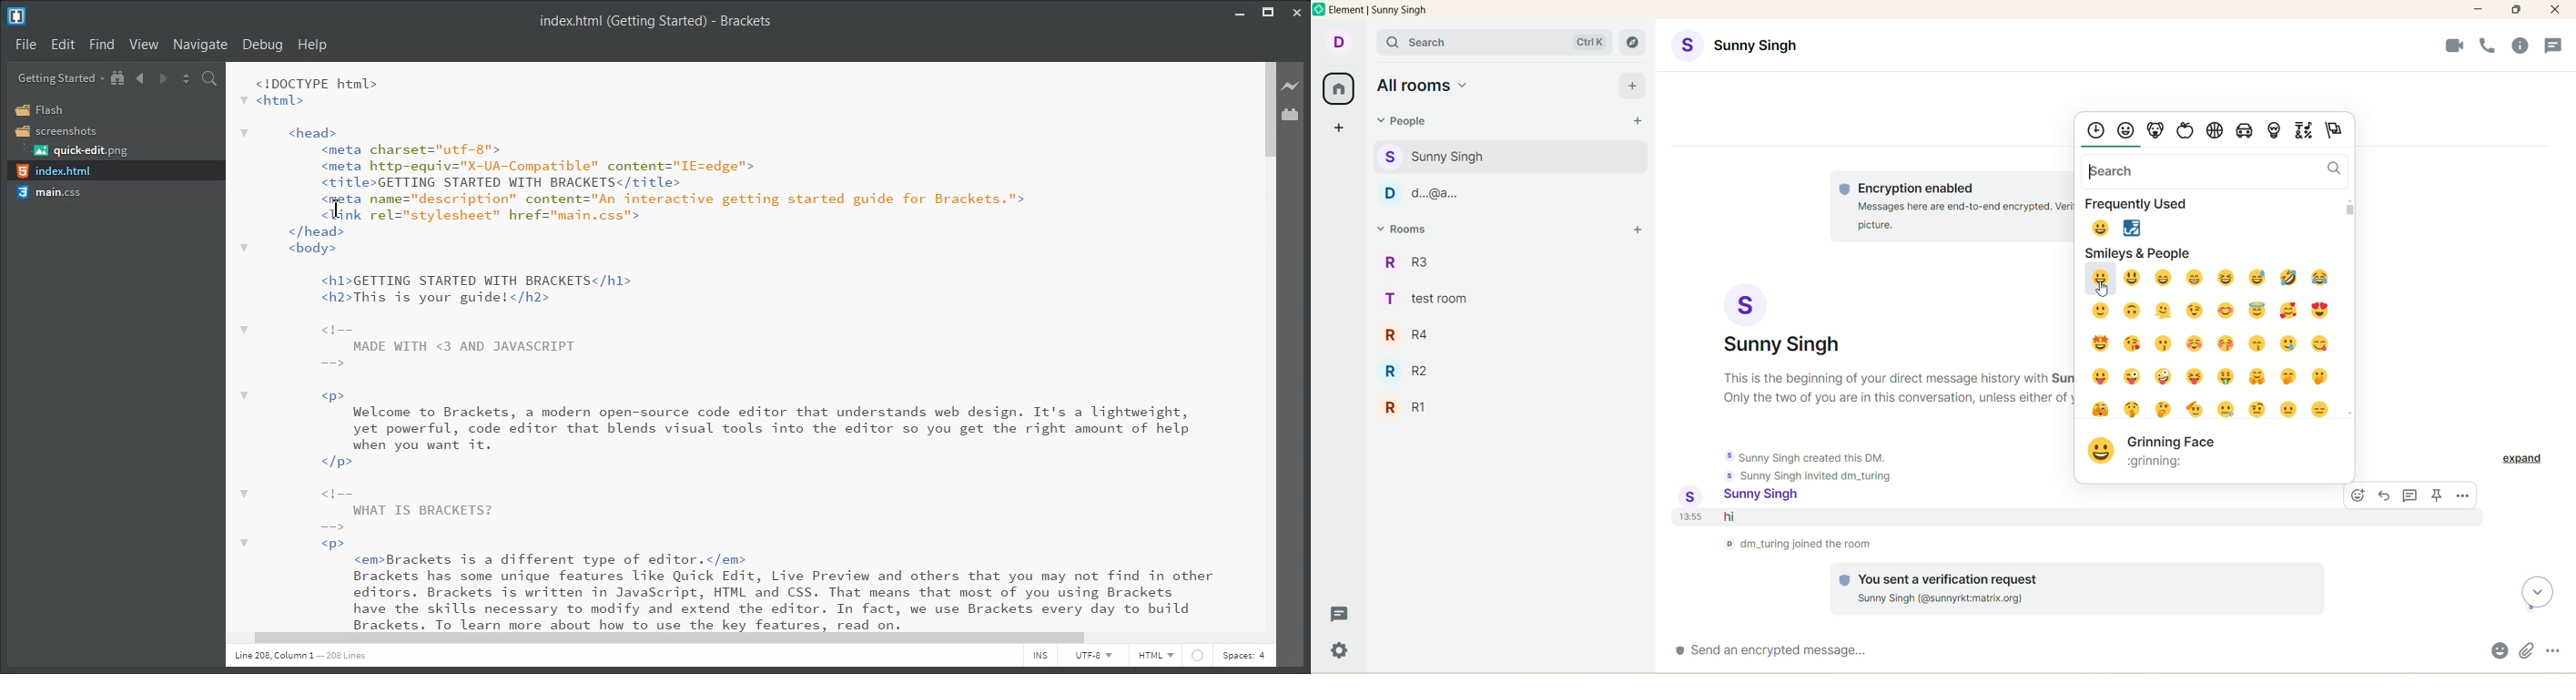 This screenshot has height=700, width=2576. I want to click on vertical scroll bar, so click(2349, 307).